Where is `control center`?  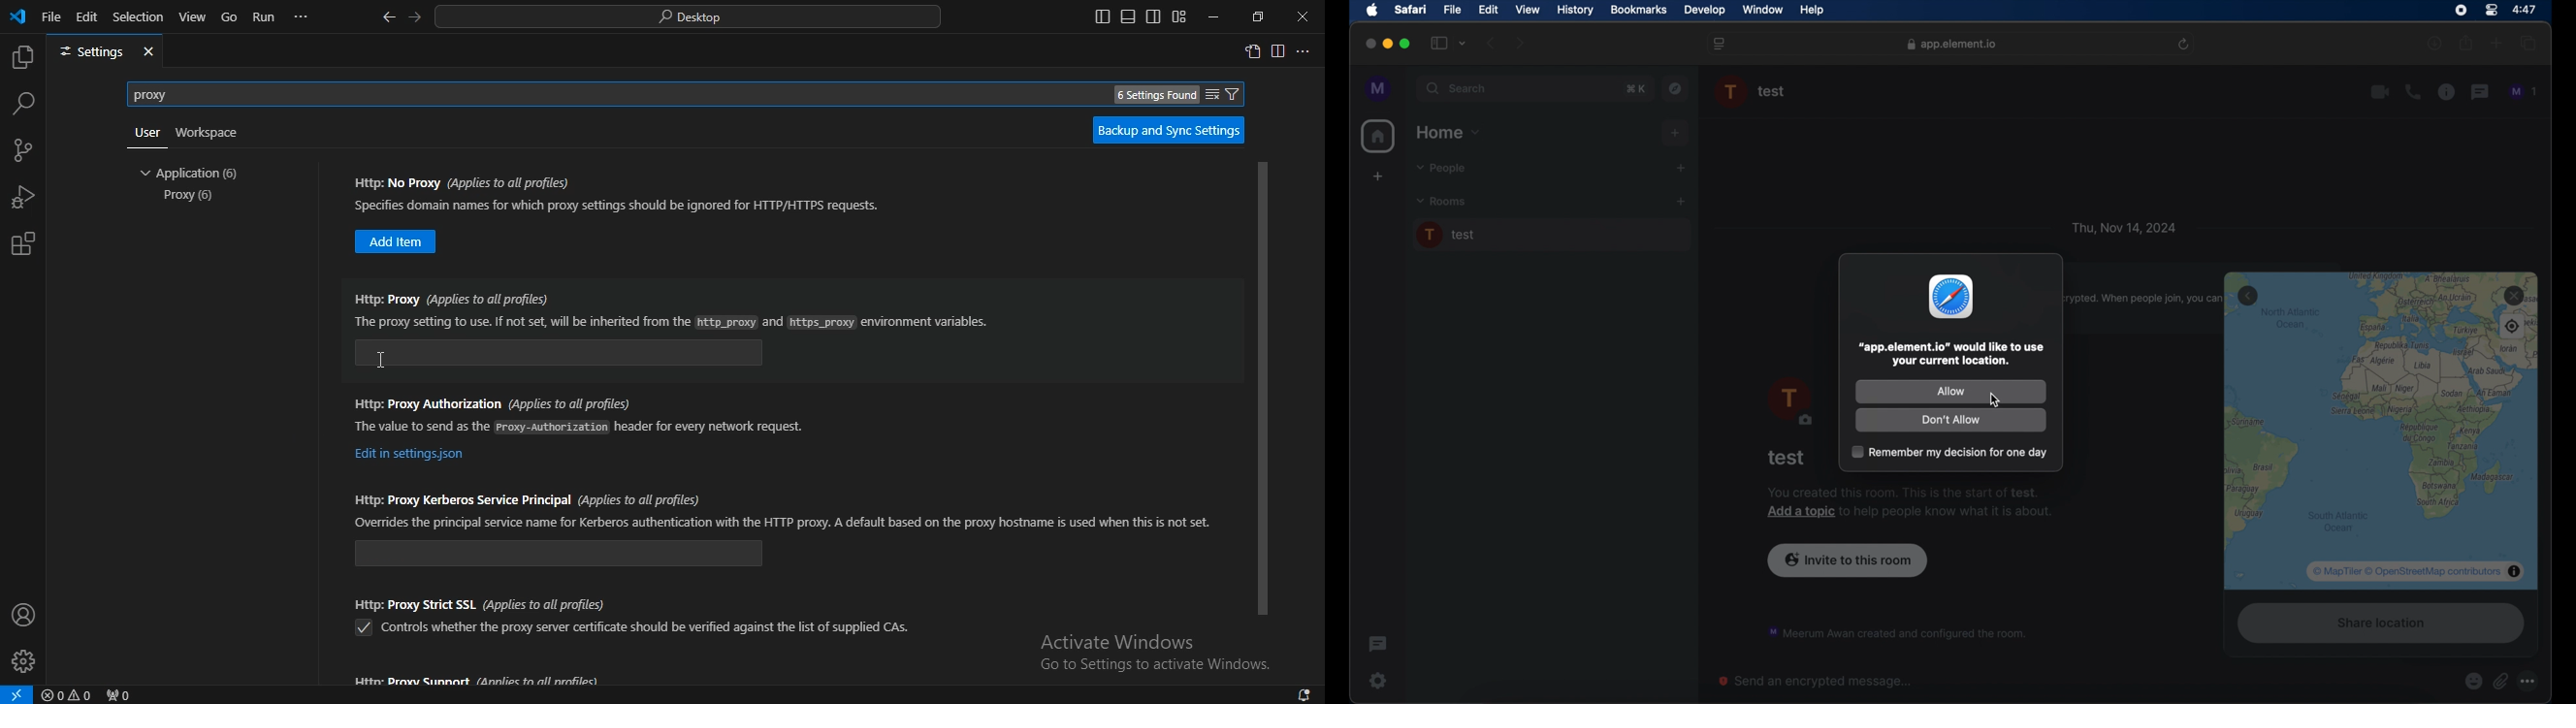
control center is located at coordinates (2491, 9).